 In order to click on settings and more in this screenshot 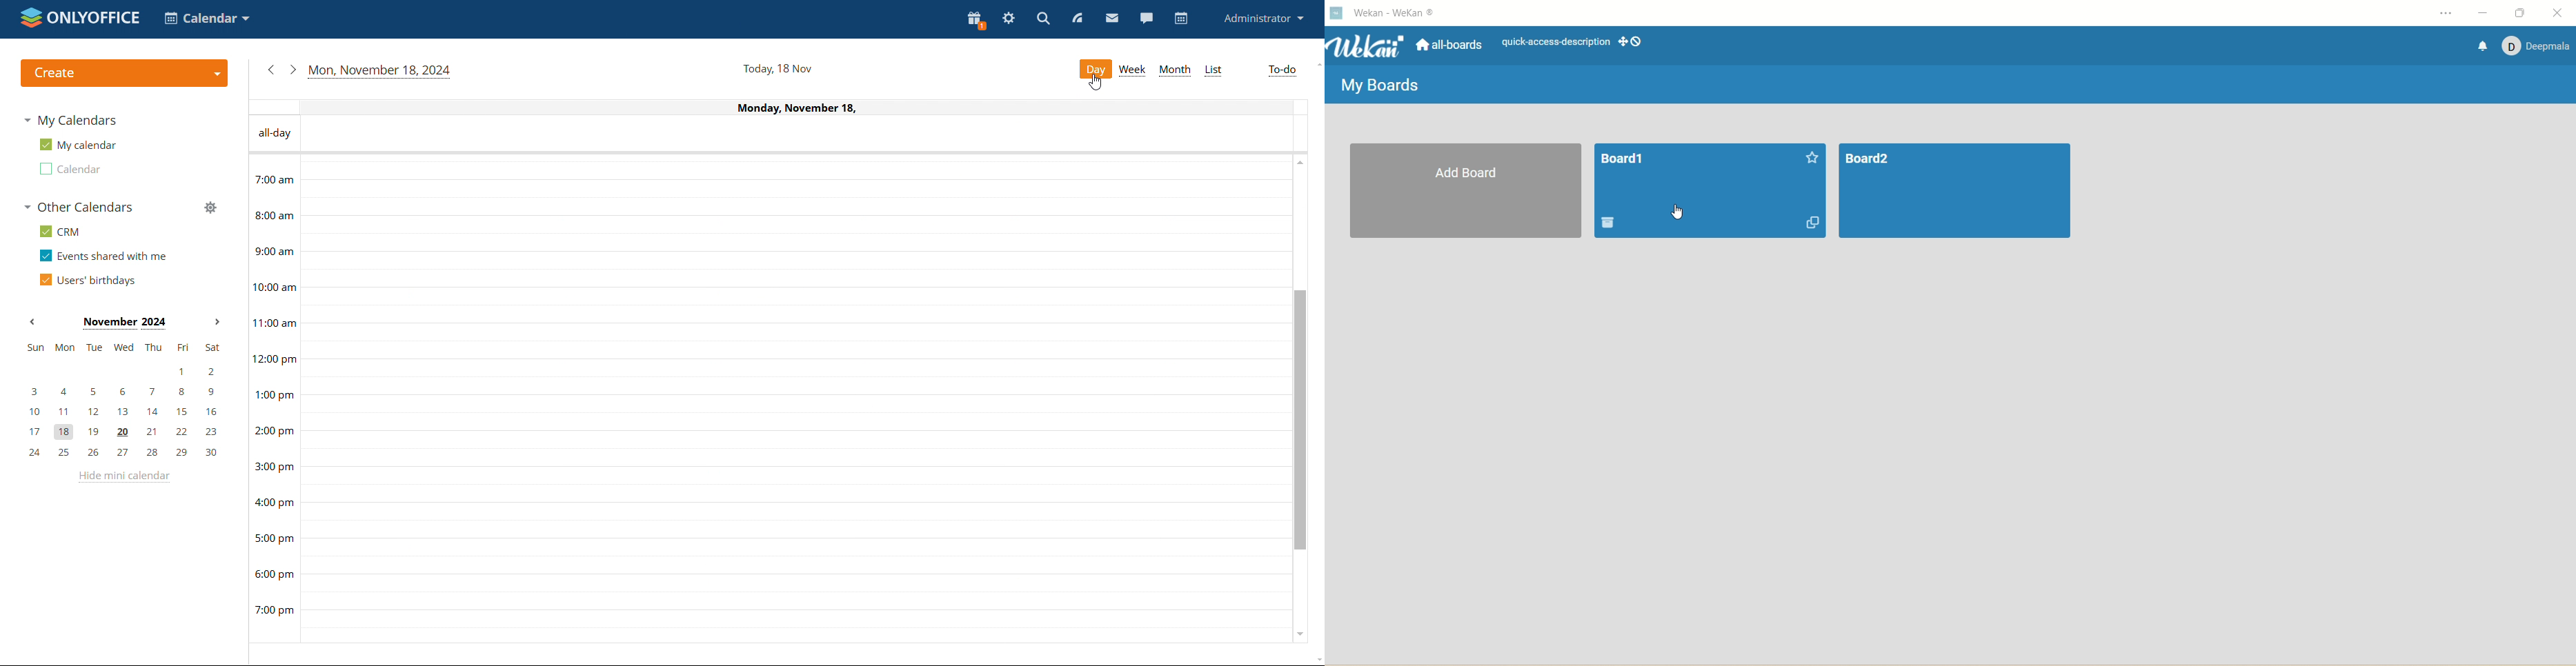, I will do `click(2439, 13)`.